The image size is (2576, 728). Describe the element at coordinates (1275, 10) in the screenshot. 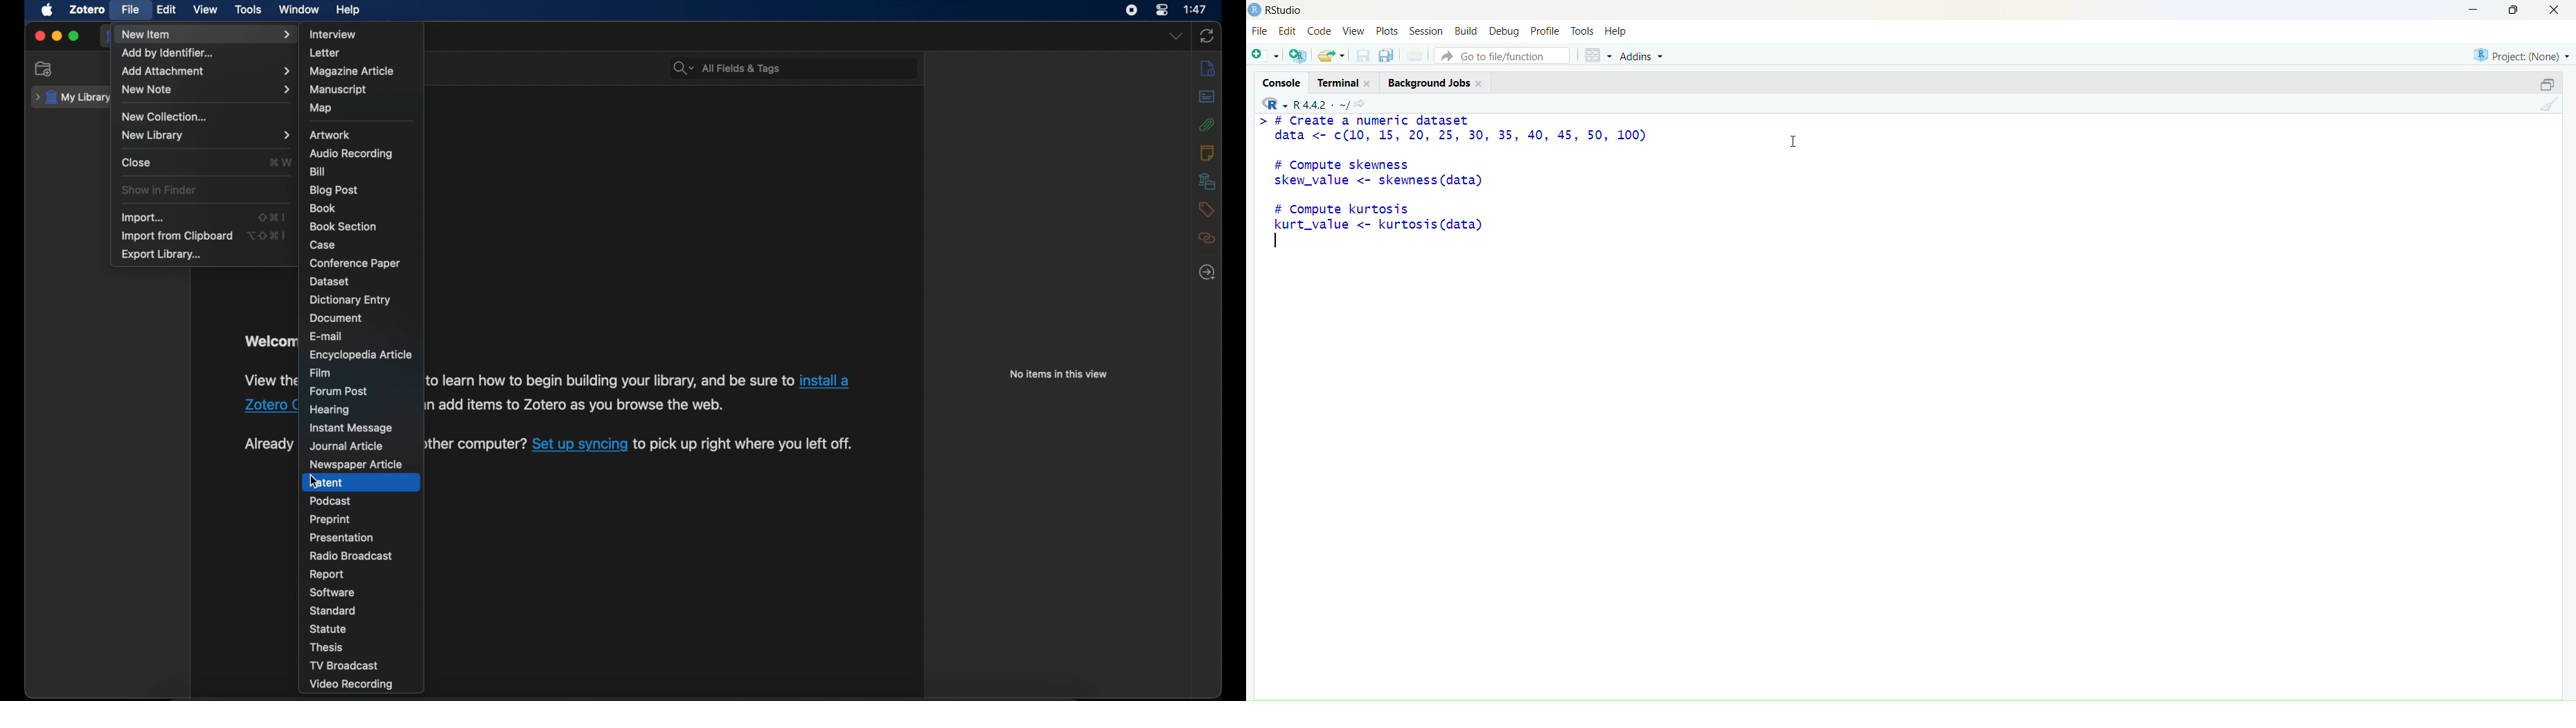

I see `RStudio` at that location.